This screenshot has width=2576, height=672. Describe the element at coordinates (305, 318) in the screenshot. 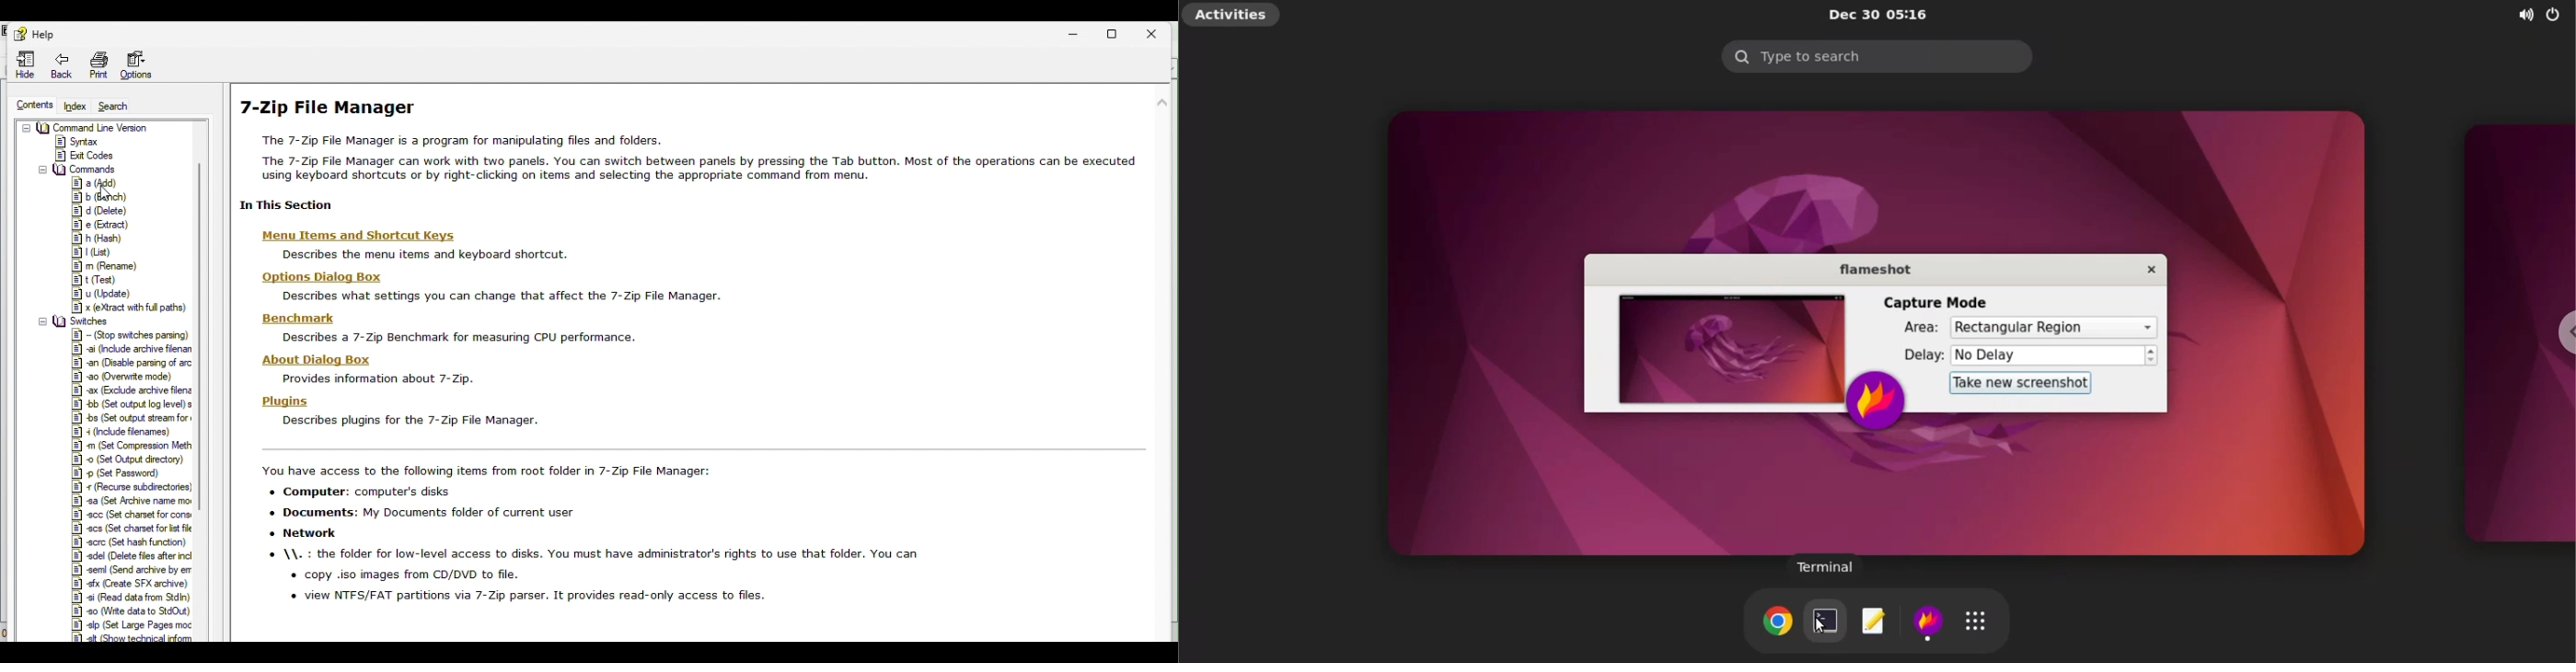

I see `Benchmark` at that location.